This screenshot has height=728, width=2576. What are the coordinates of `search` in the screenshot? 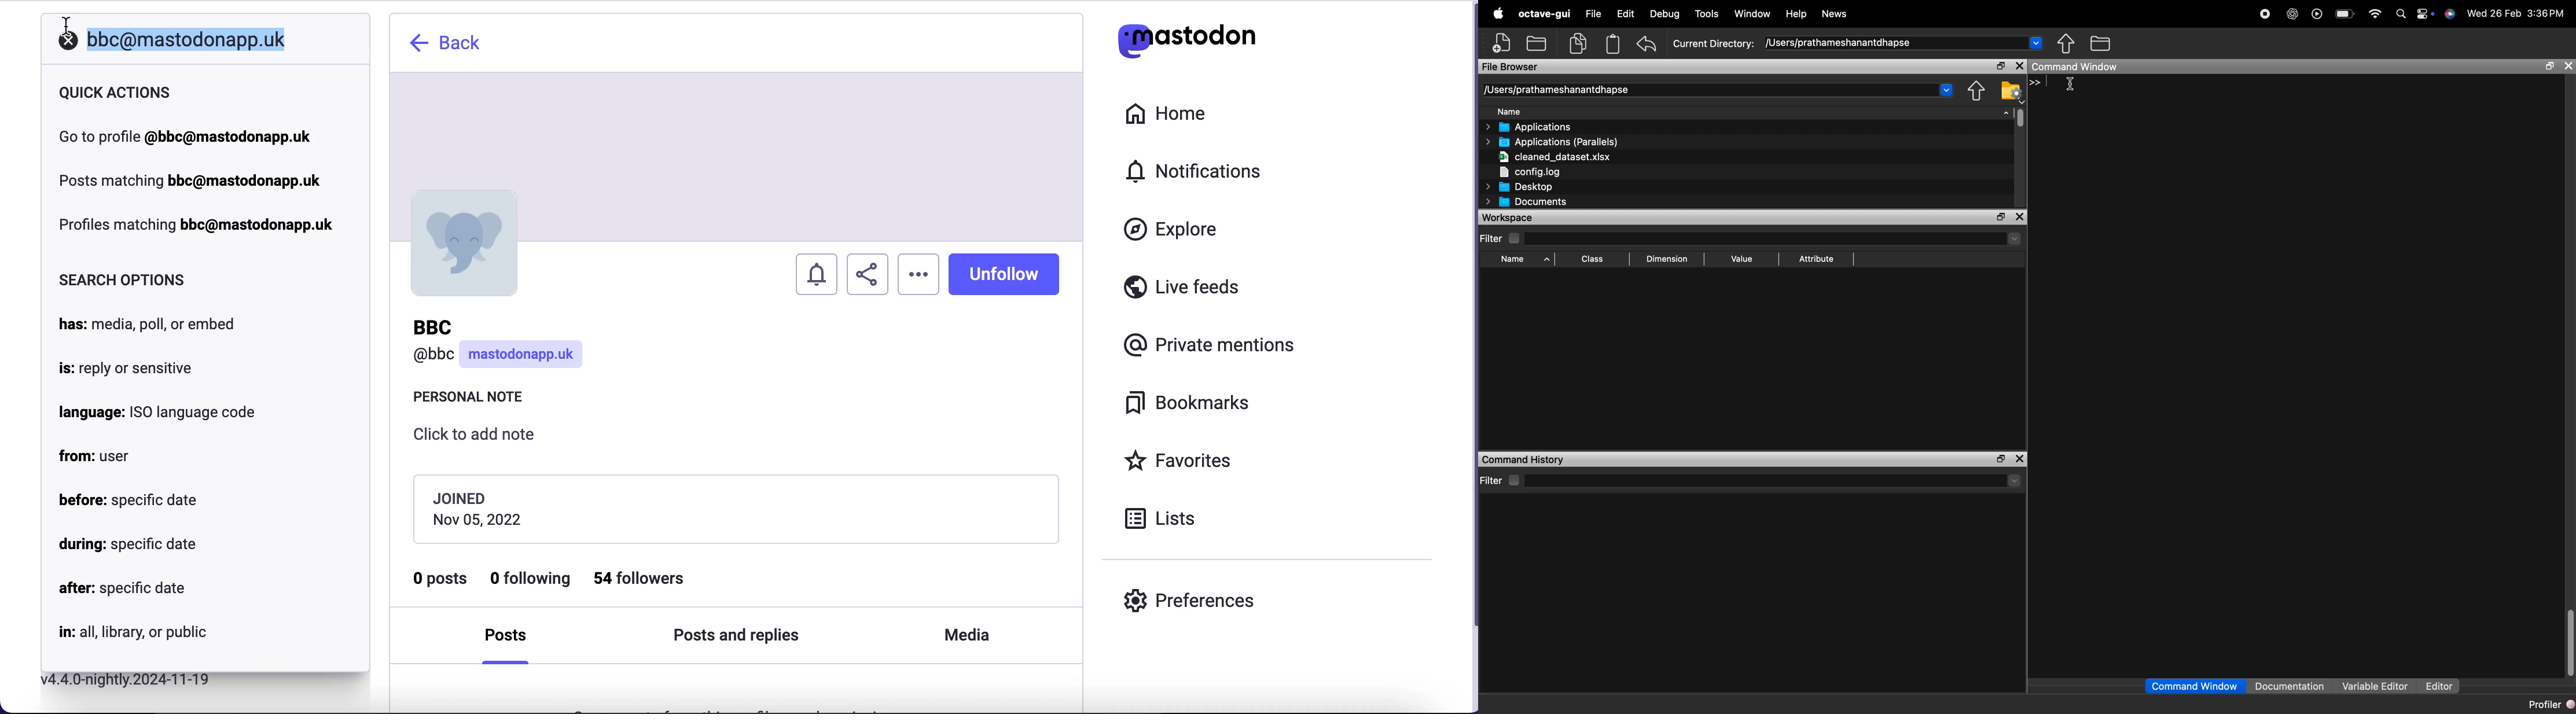 It's located at (2403, 14).